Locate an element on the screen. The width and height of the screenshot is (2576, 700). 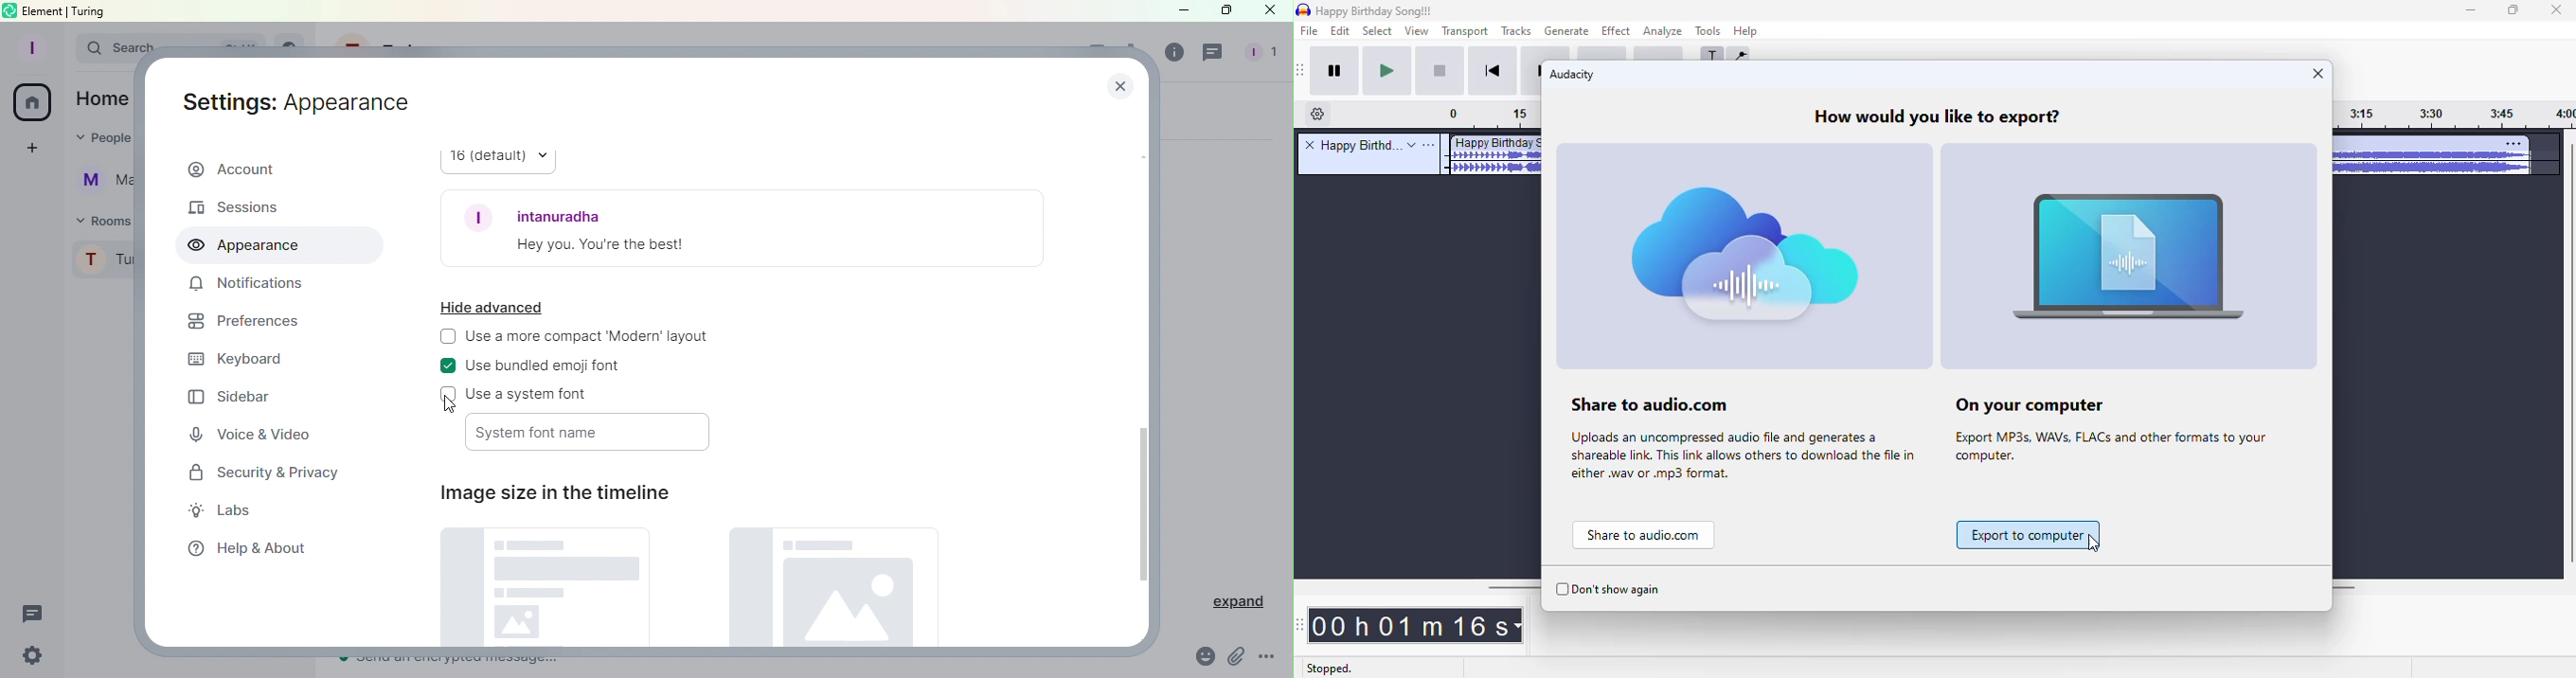
export to computer is located at coordinates (2028, 535).